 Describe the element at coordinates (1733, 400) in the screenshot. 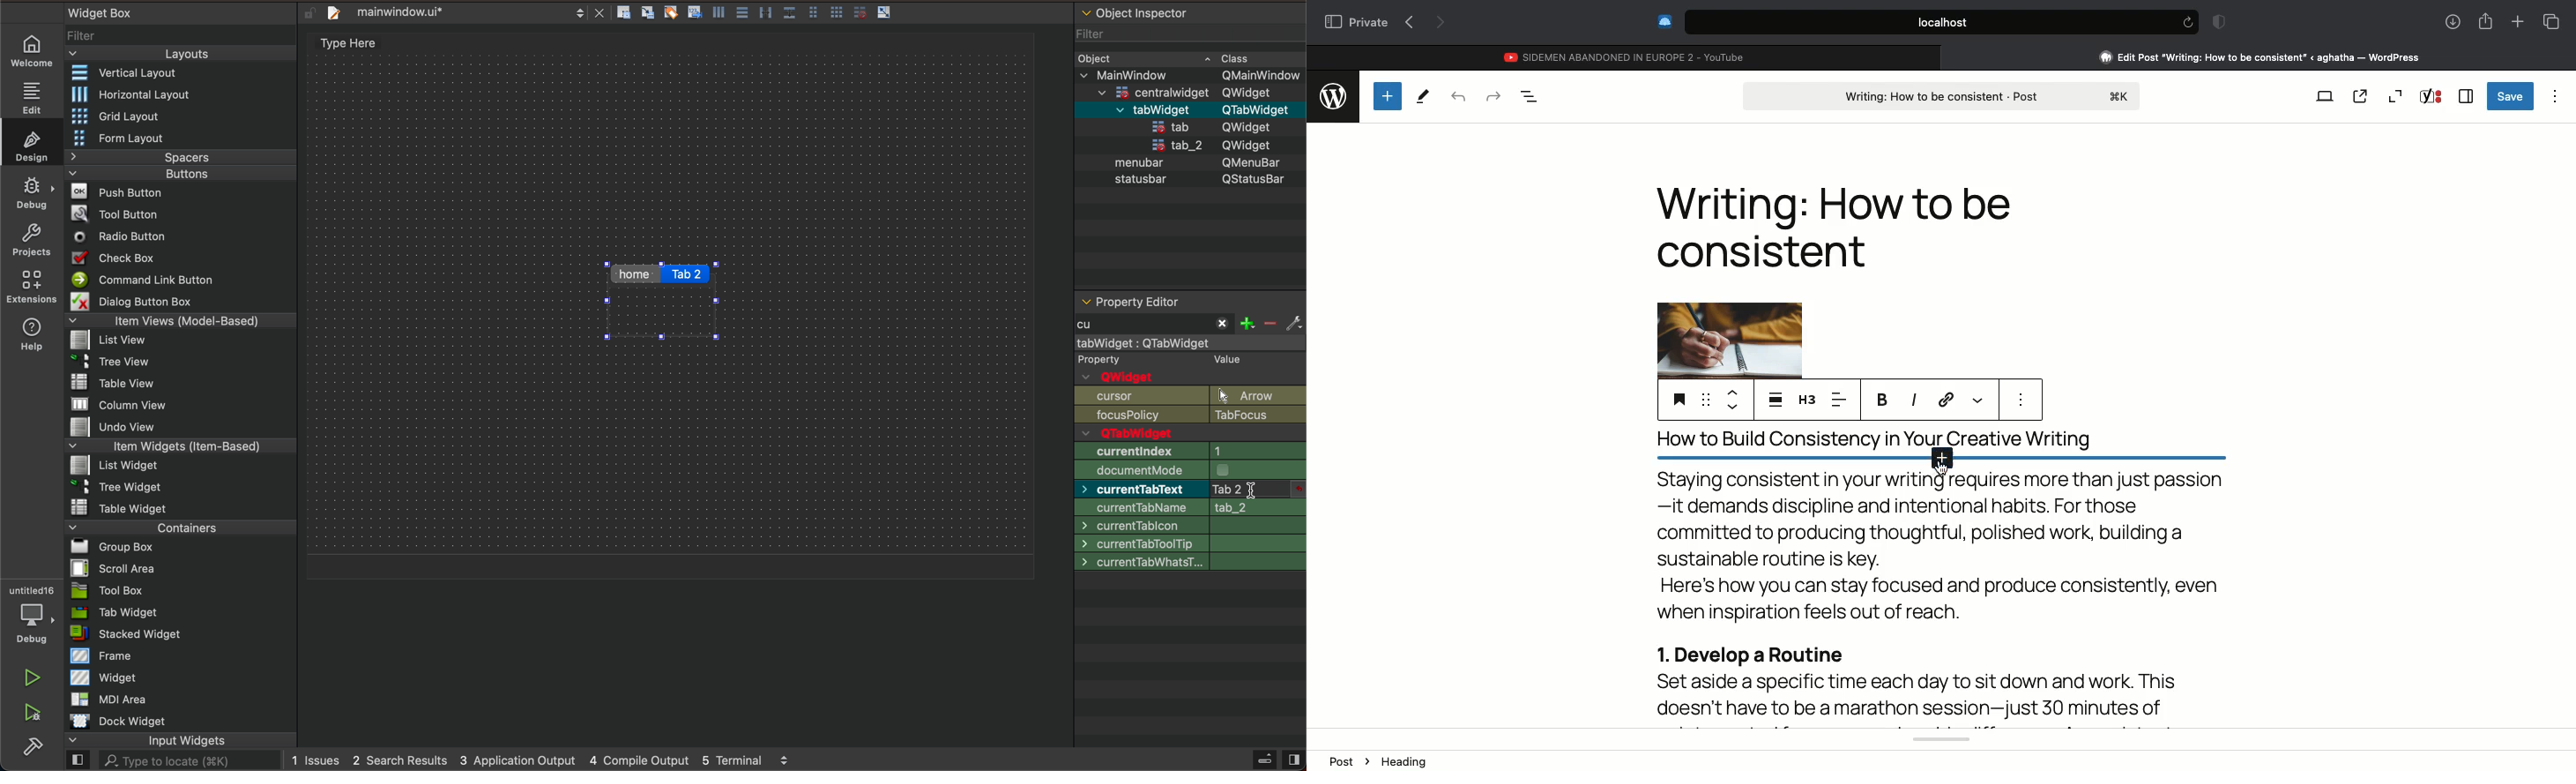

I see `Move up down` at that location.